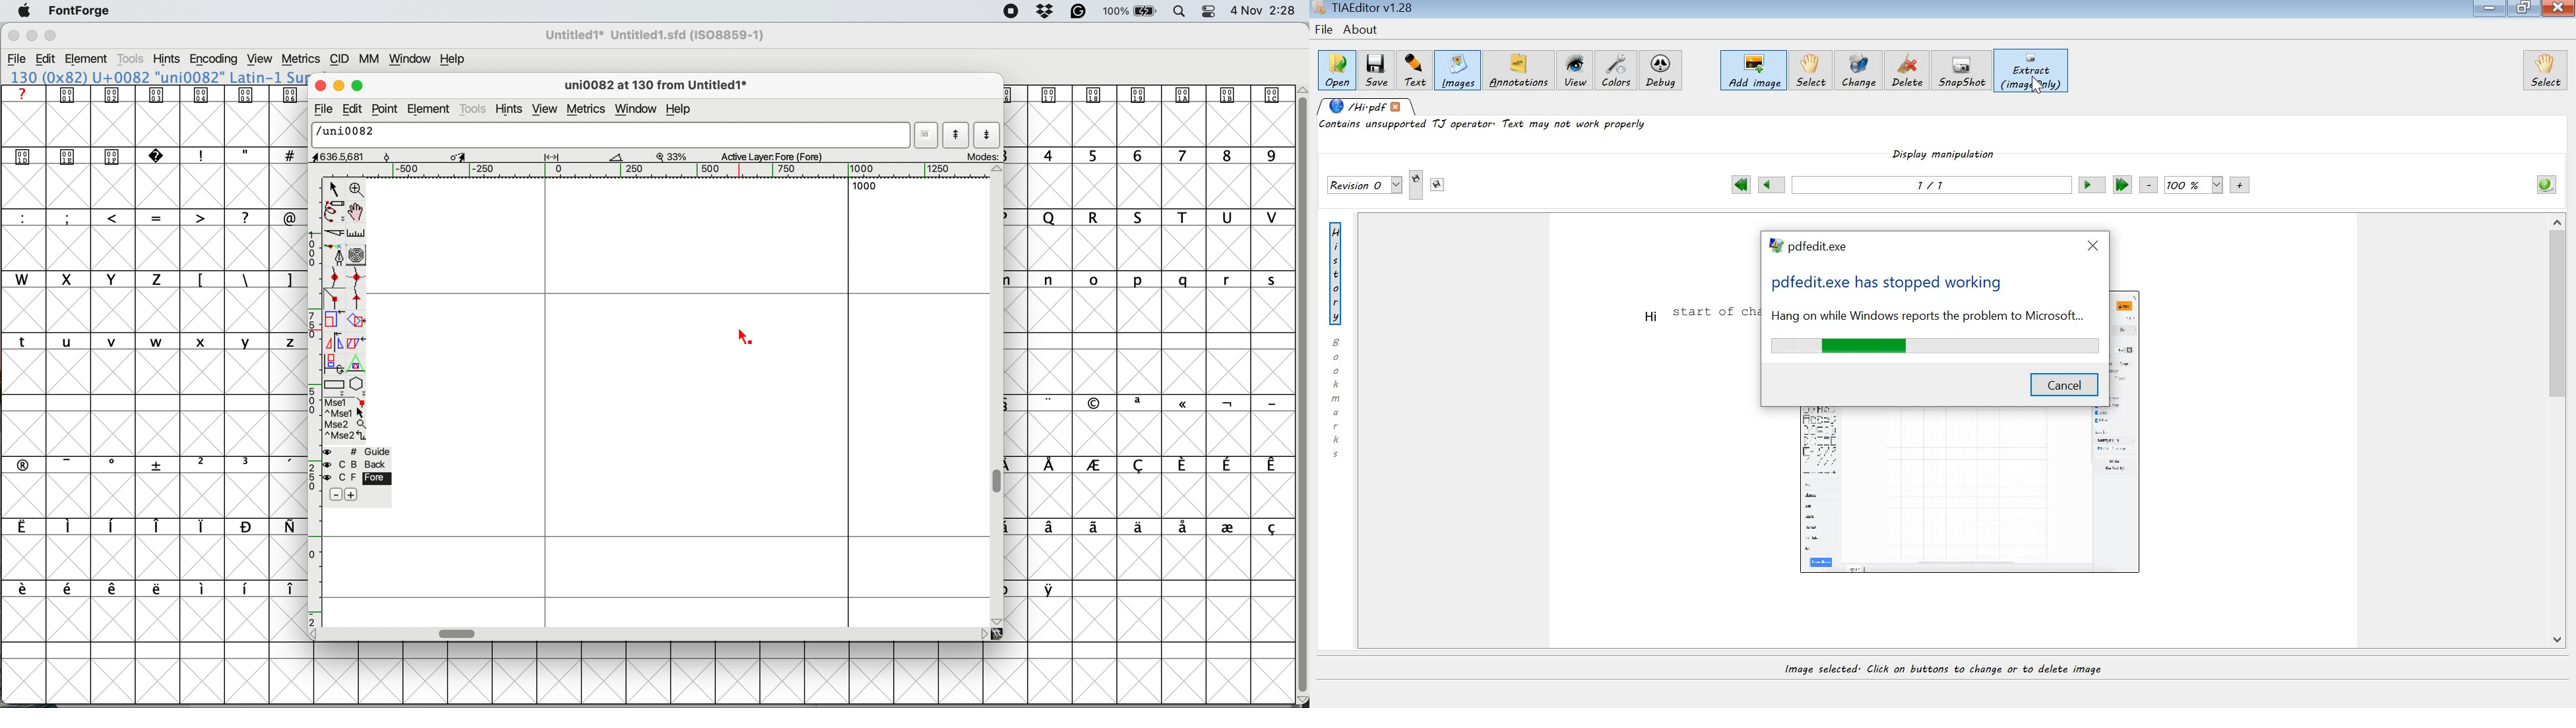 The width and height of the screenshot is (2576, 728). Describe the element at coordinates (31, 36) in the screenshot. I see `minimise` at that location.